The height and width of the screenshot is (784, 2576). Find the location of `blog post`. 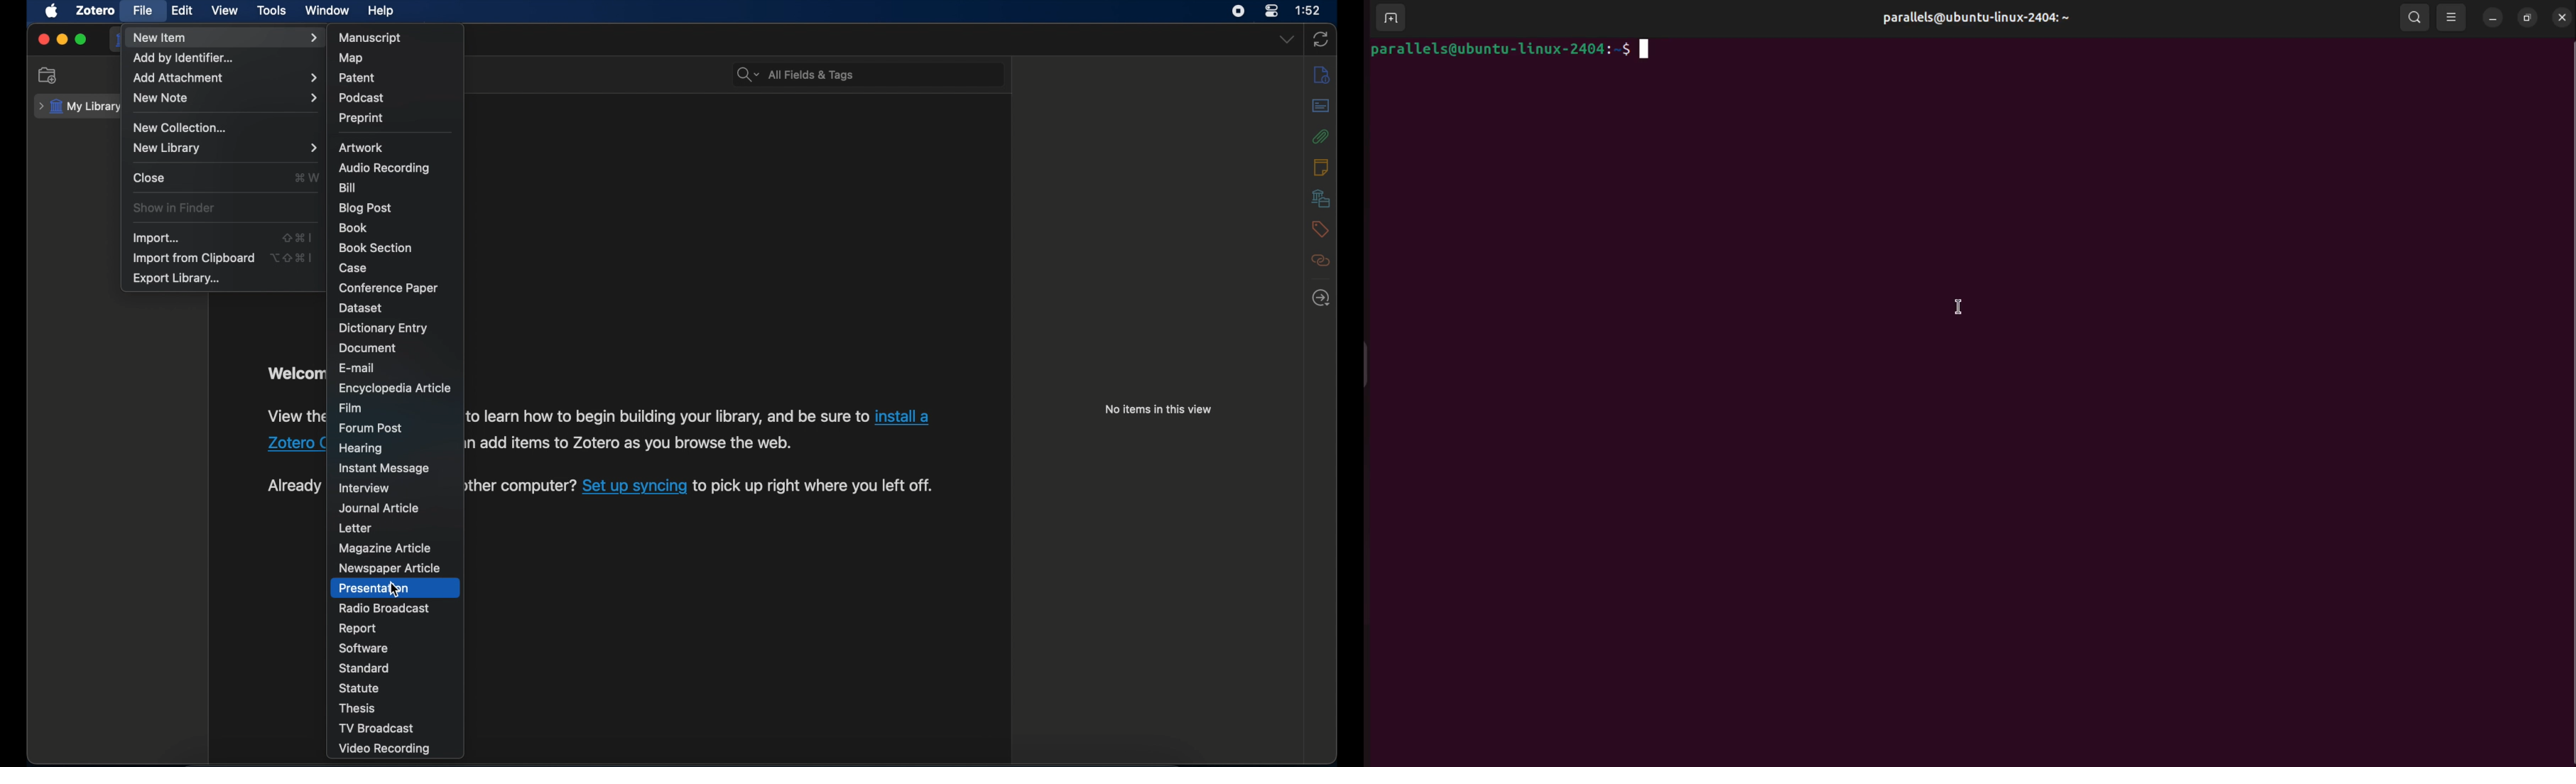

blog post is located at coordinates (365, 208).